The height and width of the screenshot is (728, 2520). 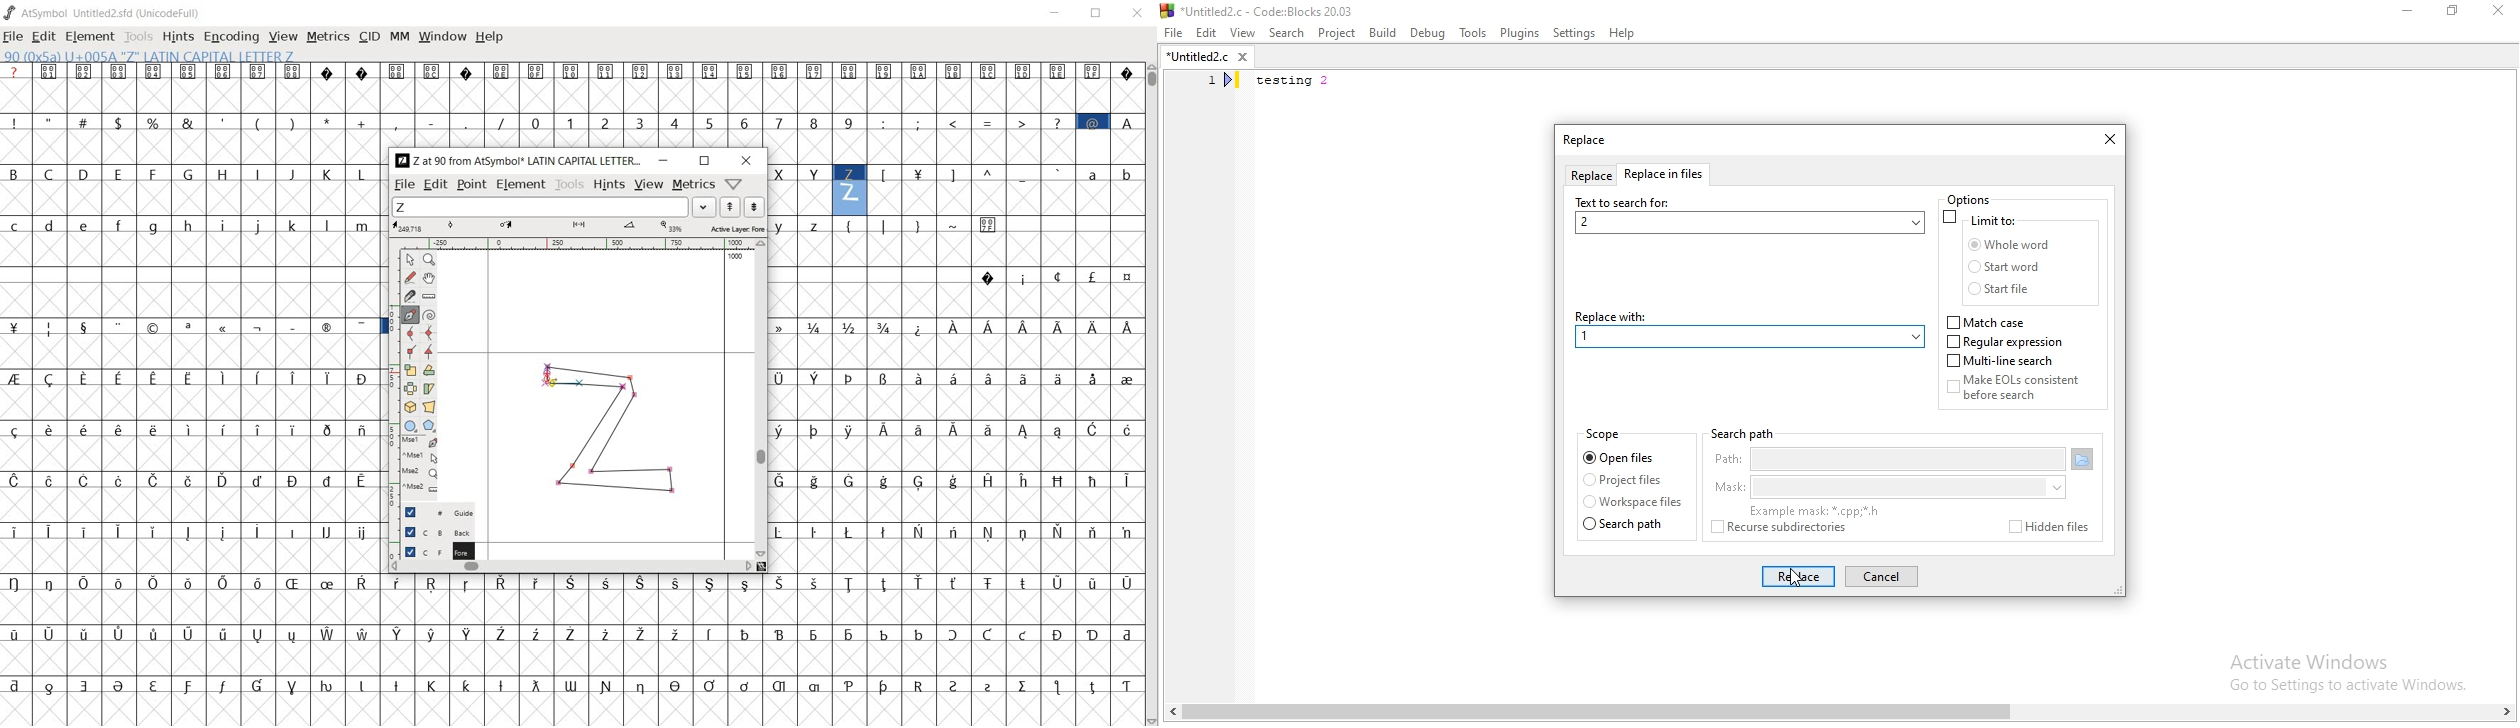 I want to click on Build , so click(x=1382, y=32).